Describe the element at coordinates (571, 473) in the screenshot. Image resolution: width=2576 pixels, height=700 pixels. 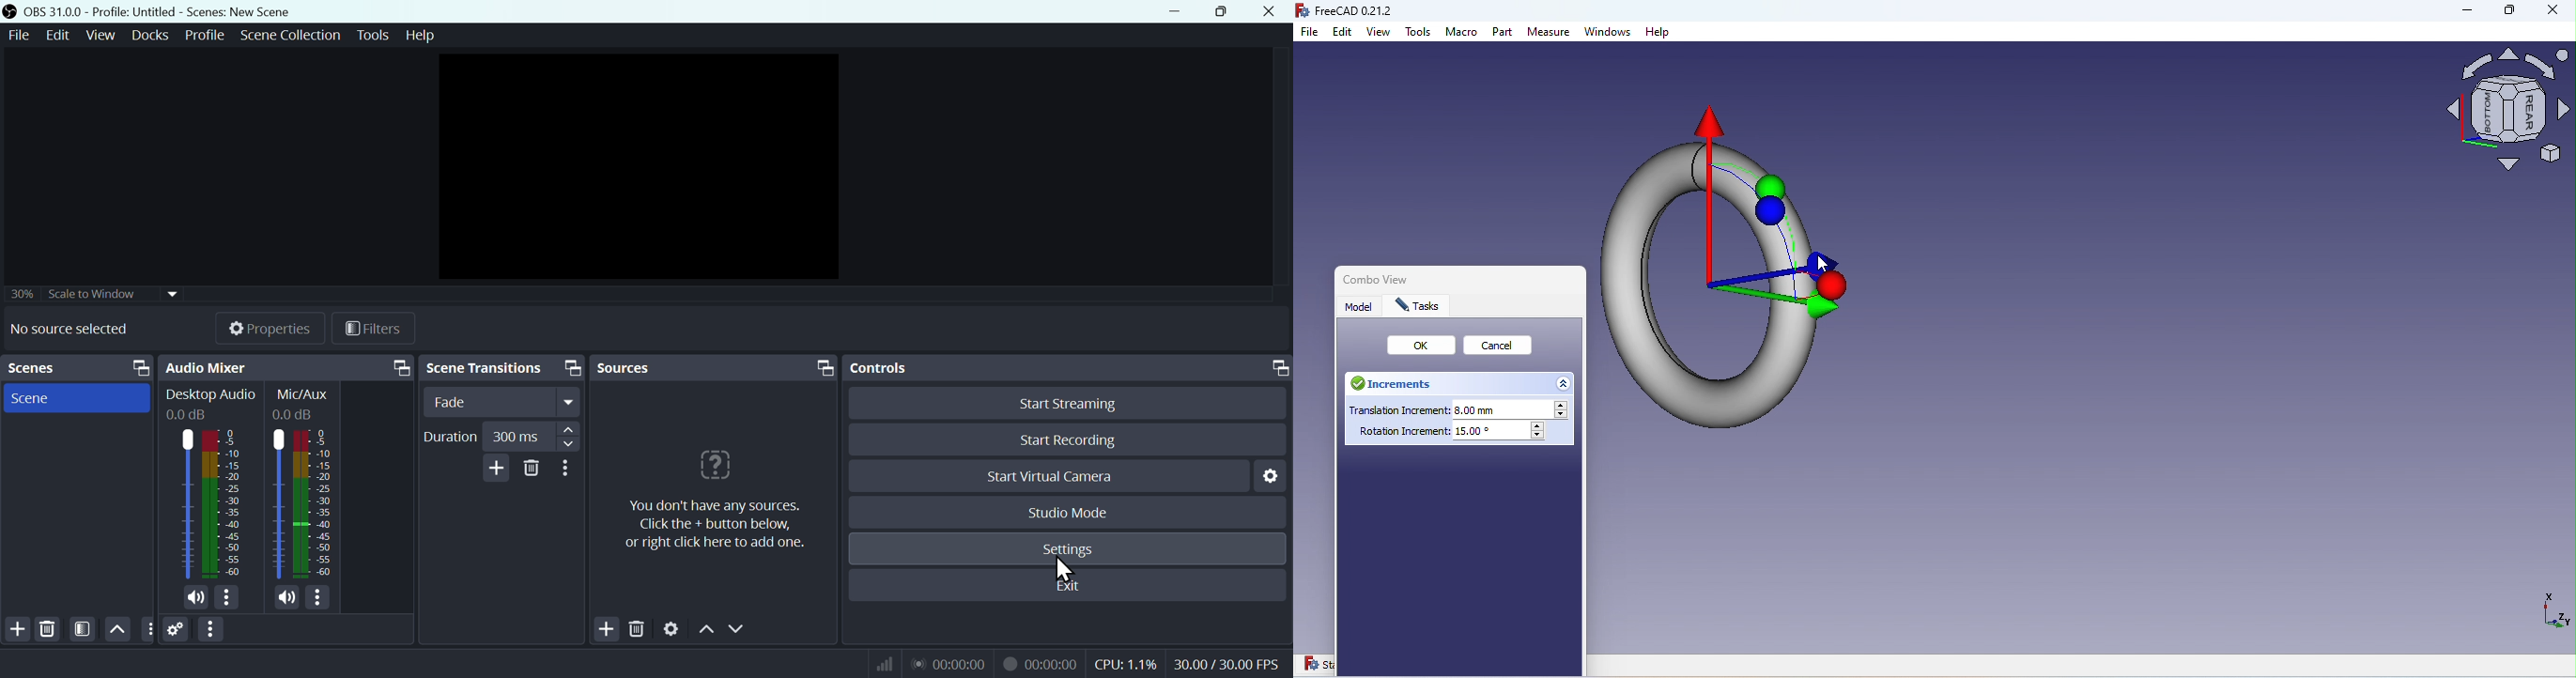
I see `More options` at that location.